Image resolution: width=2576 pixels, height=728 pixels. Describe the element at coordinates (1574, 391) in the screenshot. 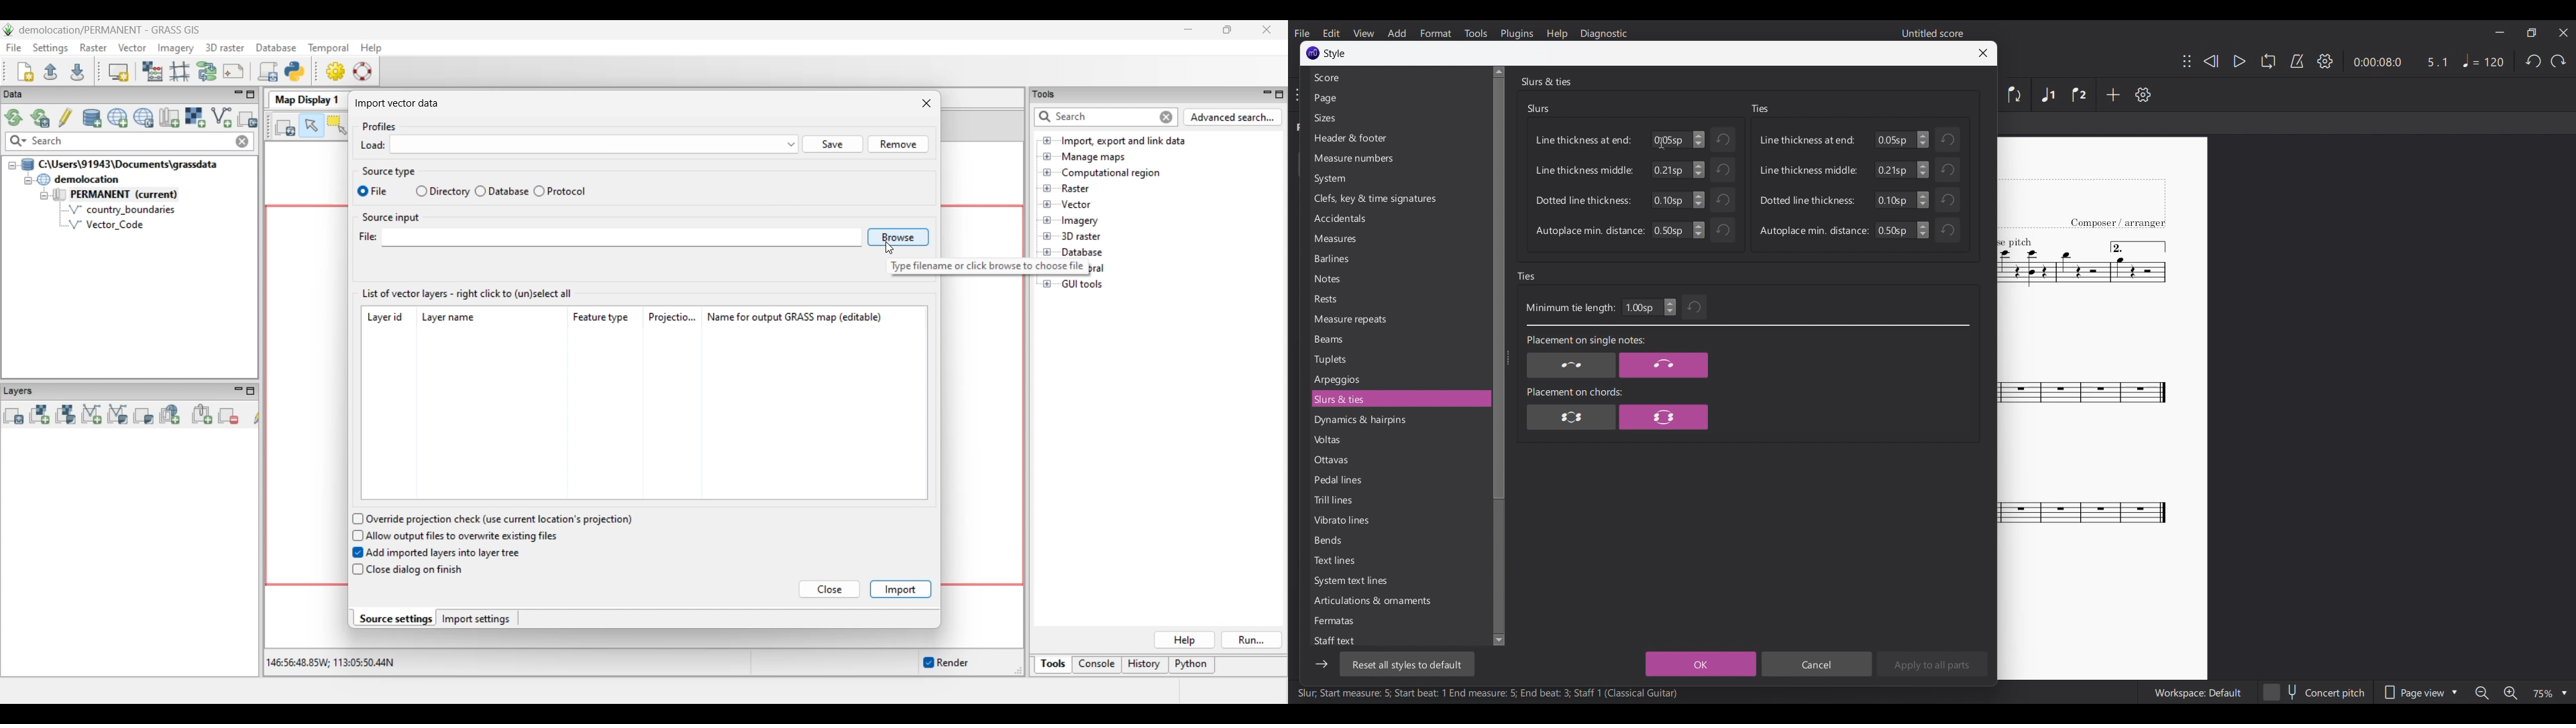

I see `Placement on chords` at that location.